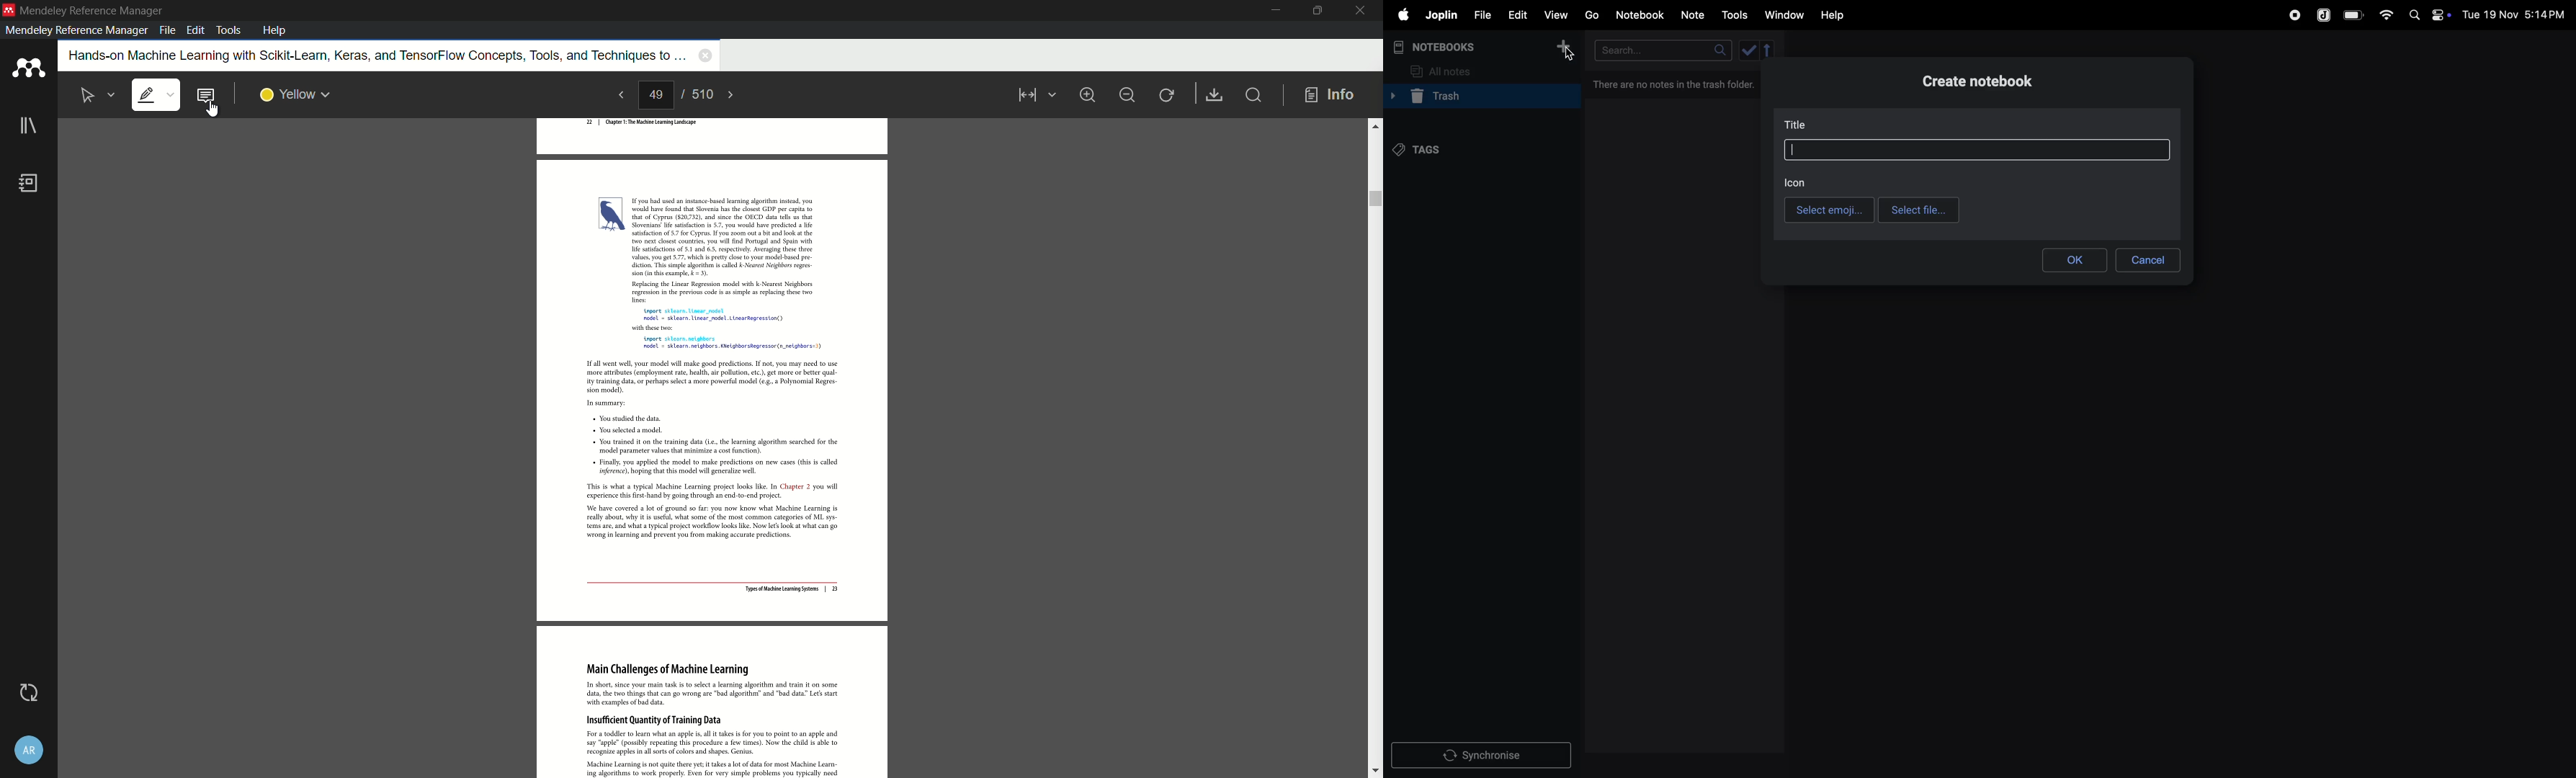 This screenshot has width=2576, height=784. Describe the element at coordinates (1694, 15) in the screenshot. I see `note` at that location.